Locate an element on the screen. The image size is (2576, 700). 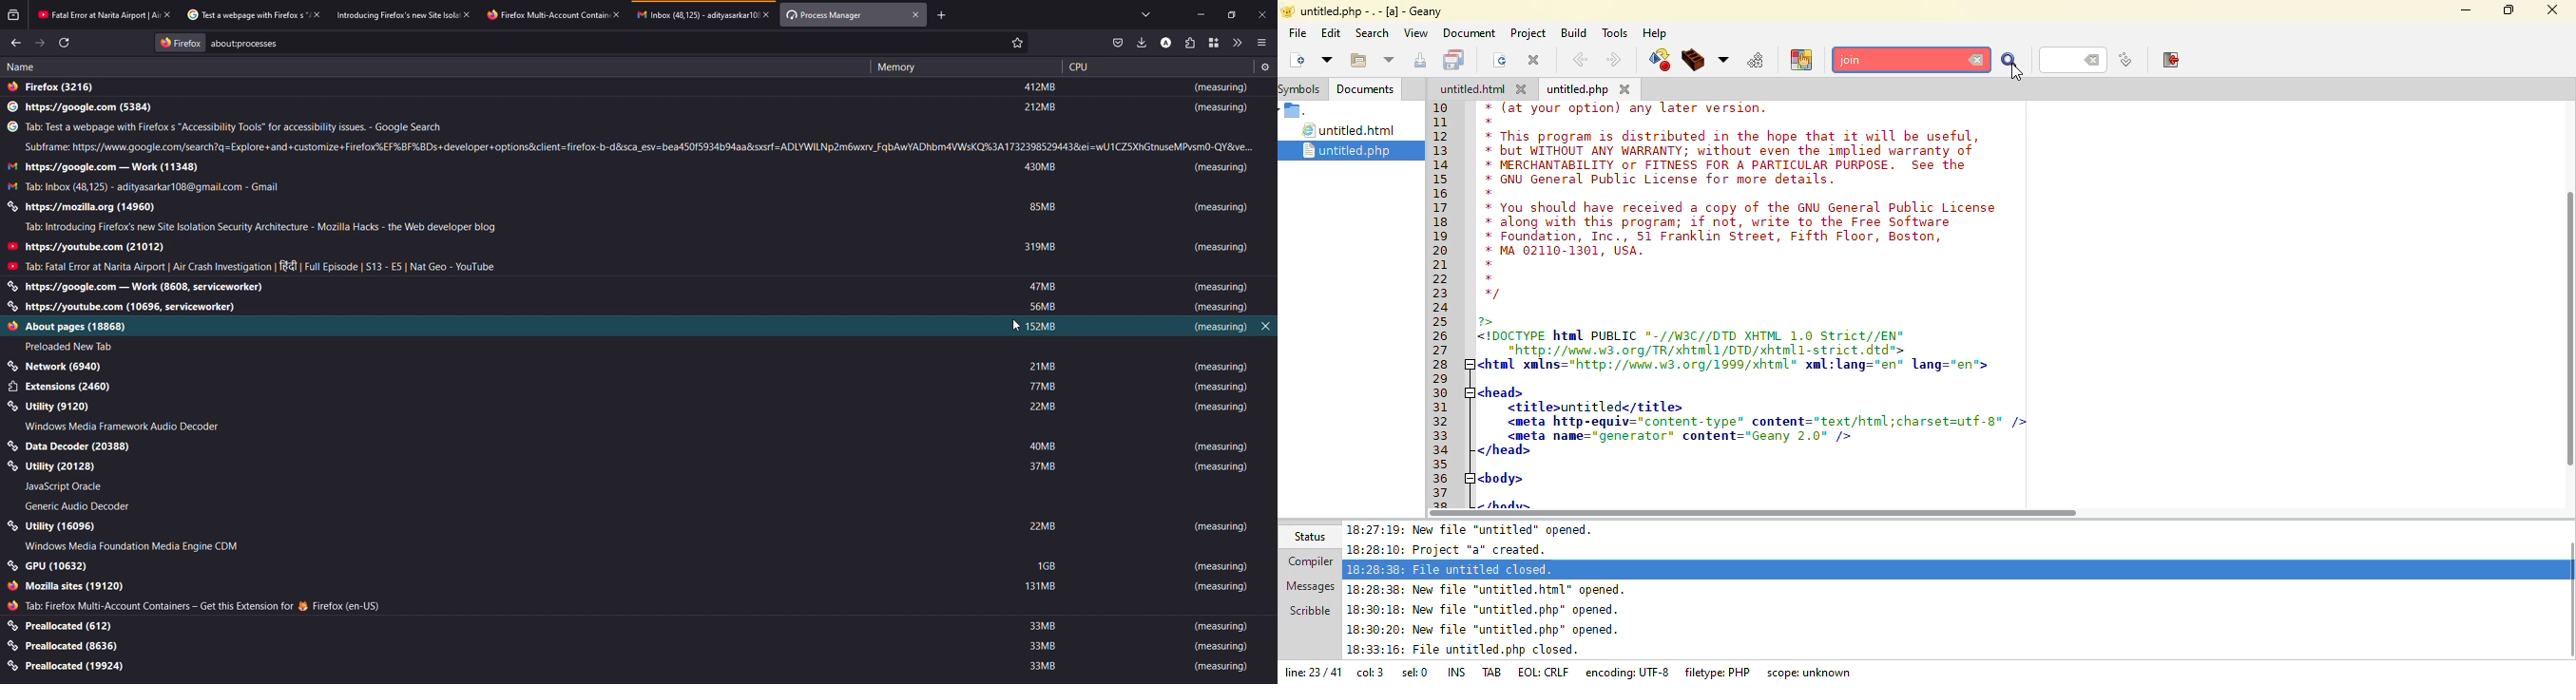
application is located at coordinates (57, 367).